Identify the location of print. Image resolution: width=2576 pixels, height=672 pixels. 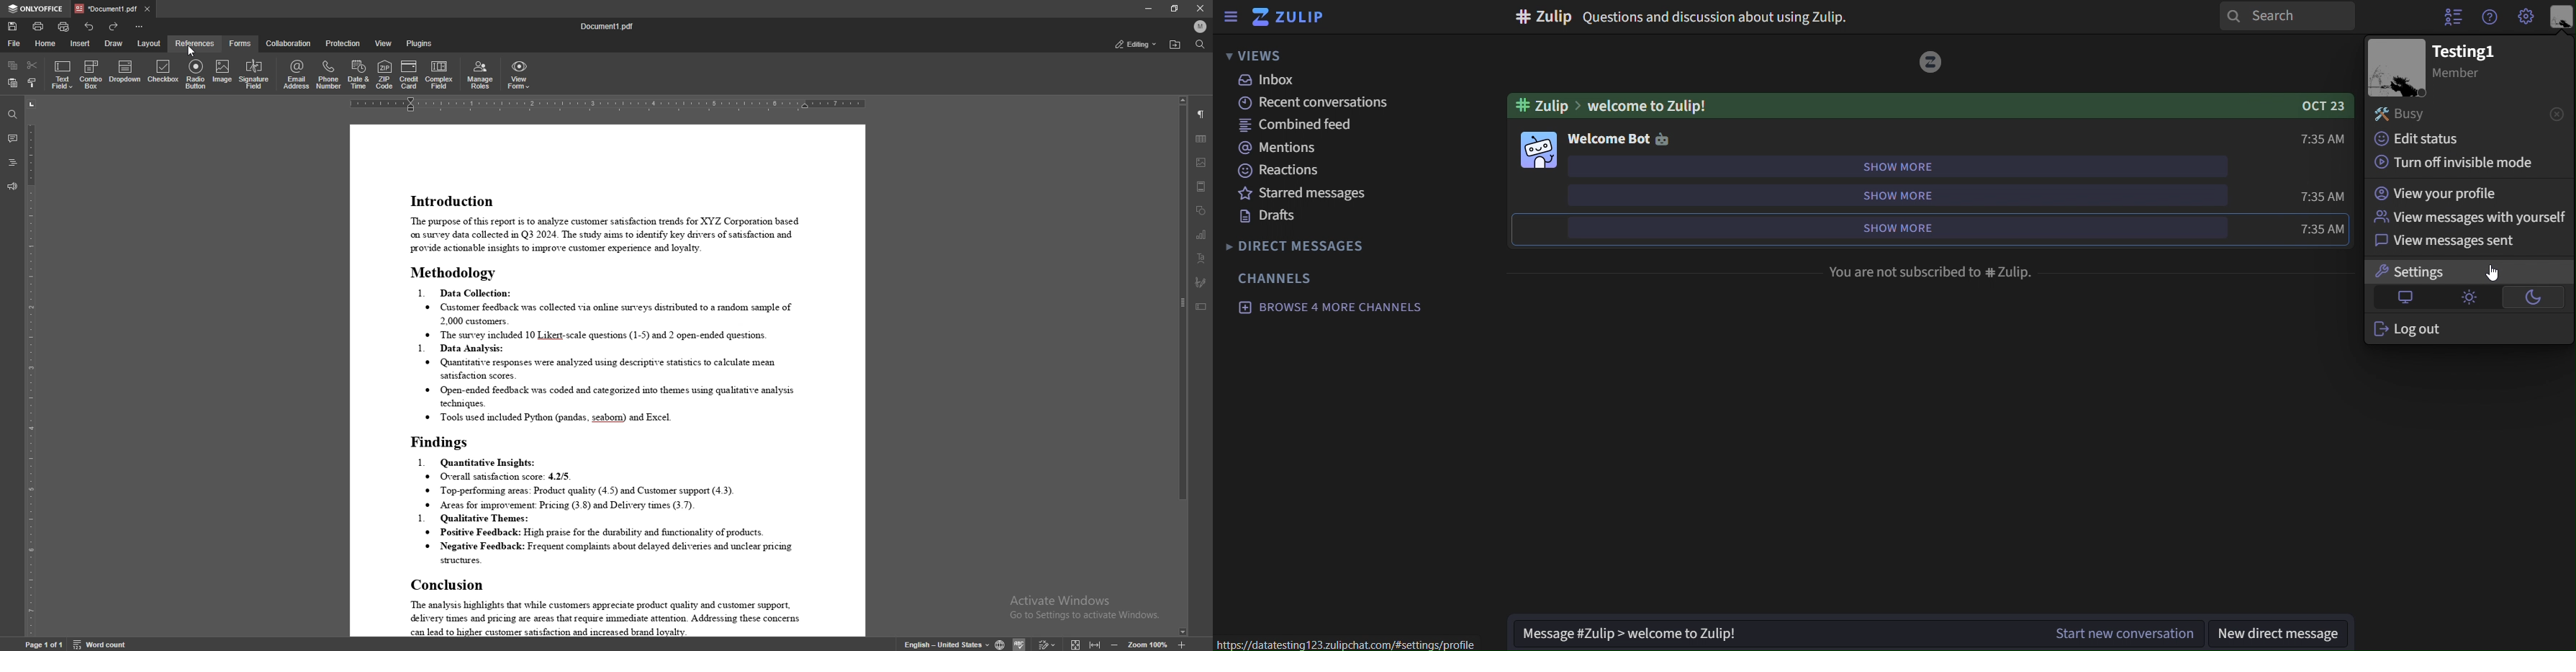
(39, 26).